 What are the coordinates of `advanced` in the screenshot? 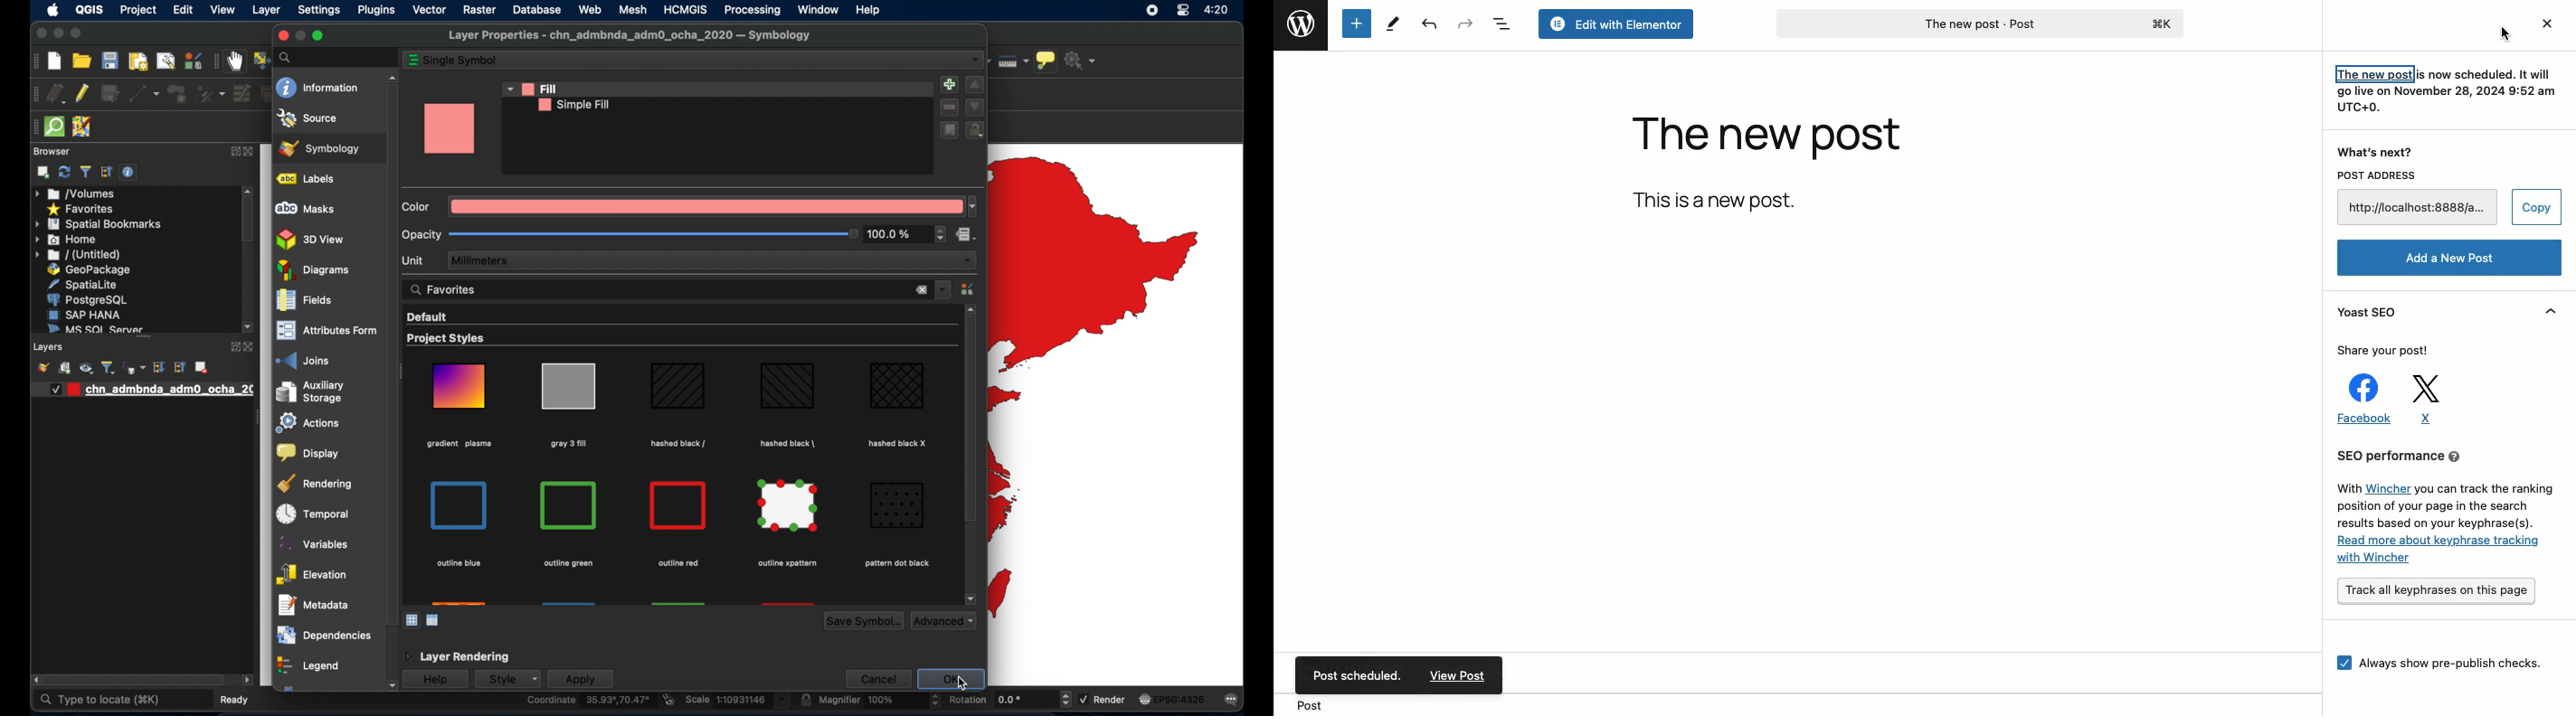 It's located at (944, 621).